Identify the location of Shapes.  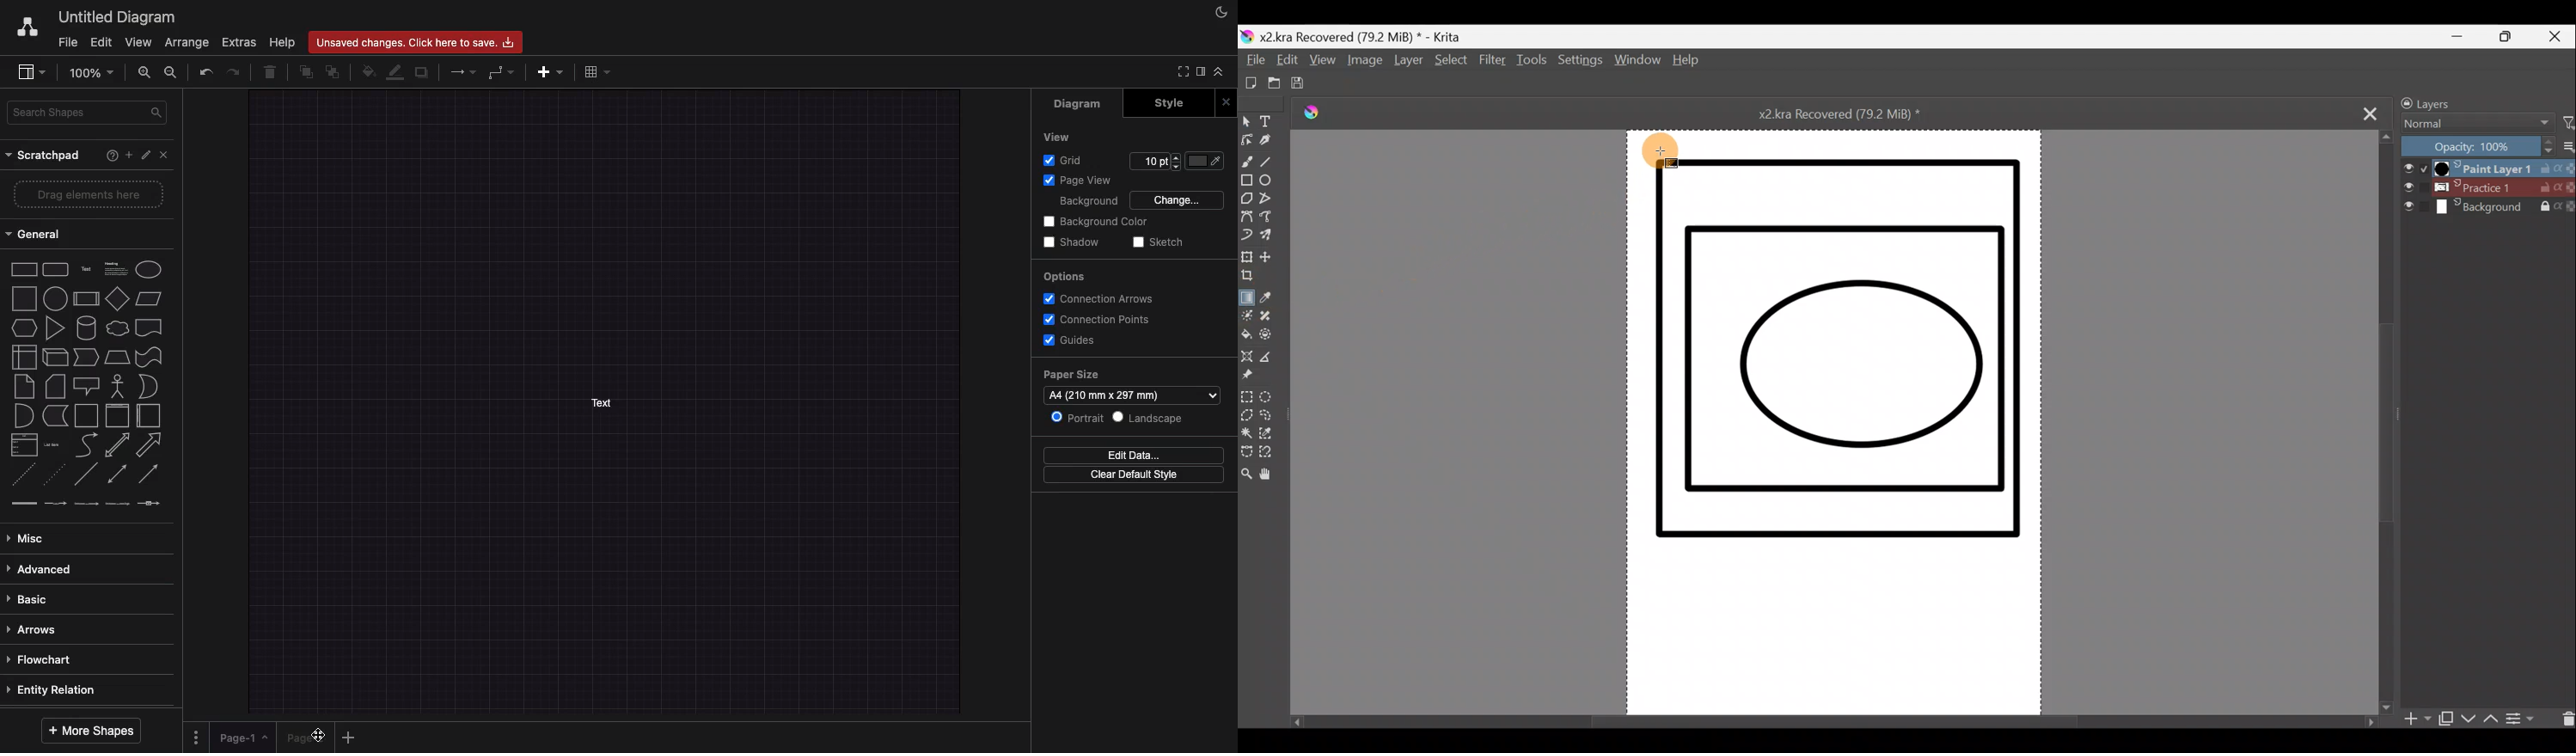
(86, 385).